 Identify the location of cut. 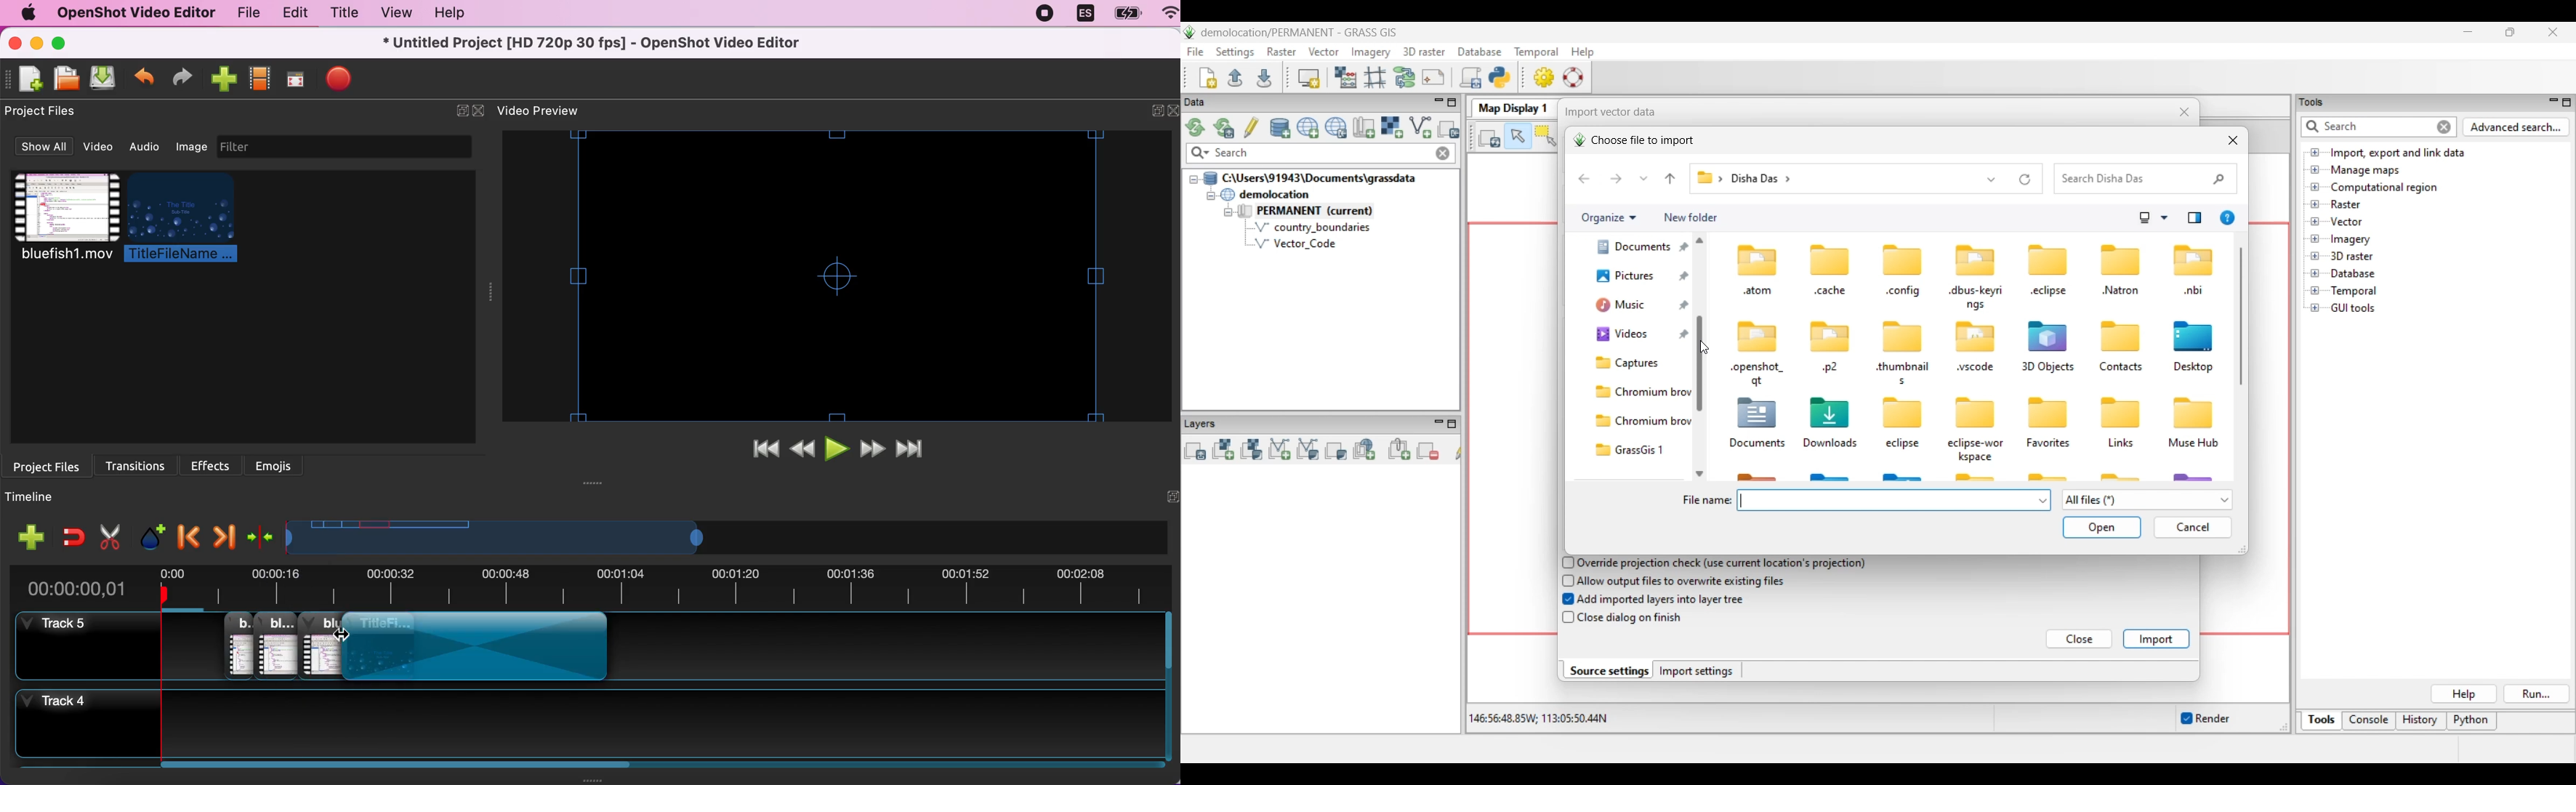
(111, 535).